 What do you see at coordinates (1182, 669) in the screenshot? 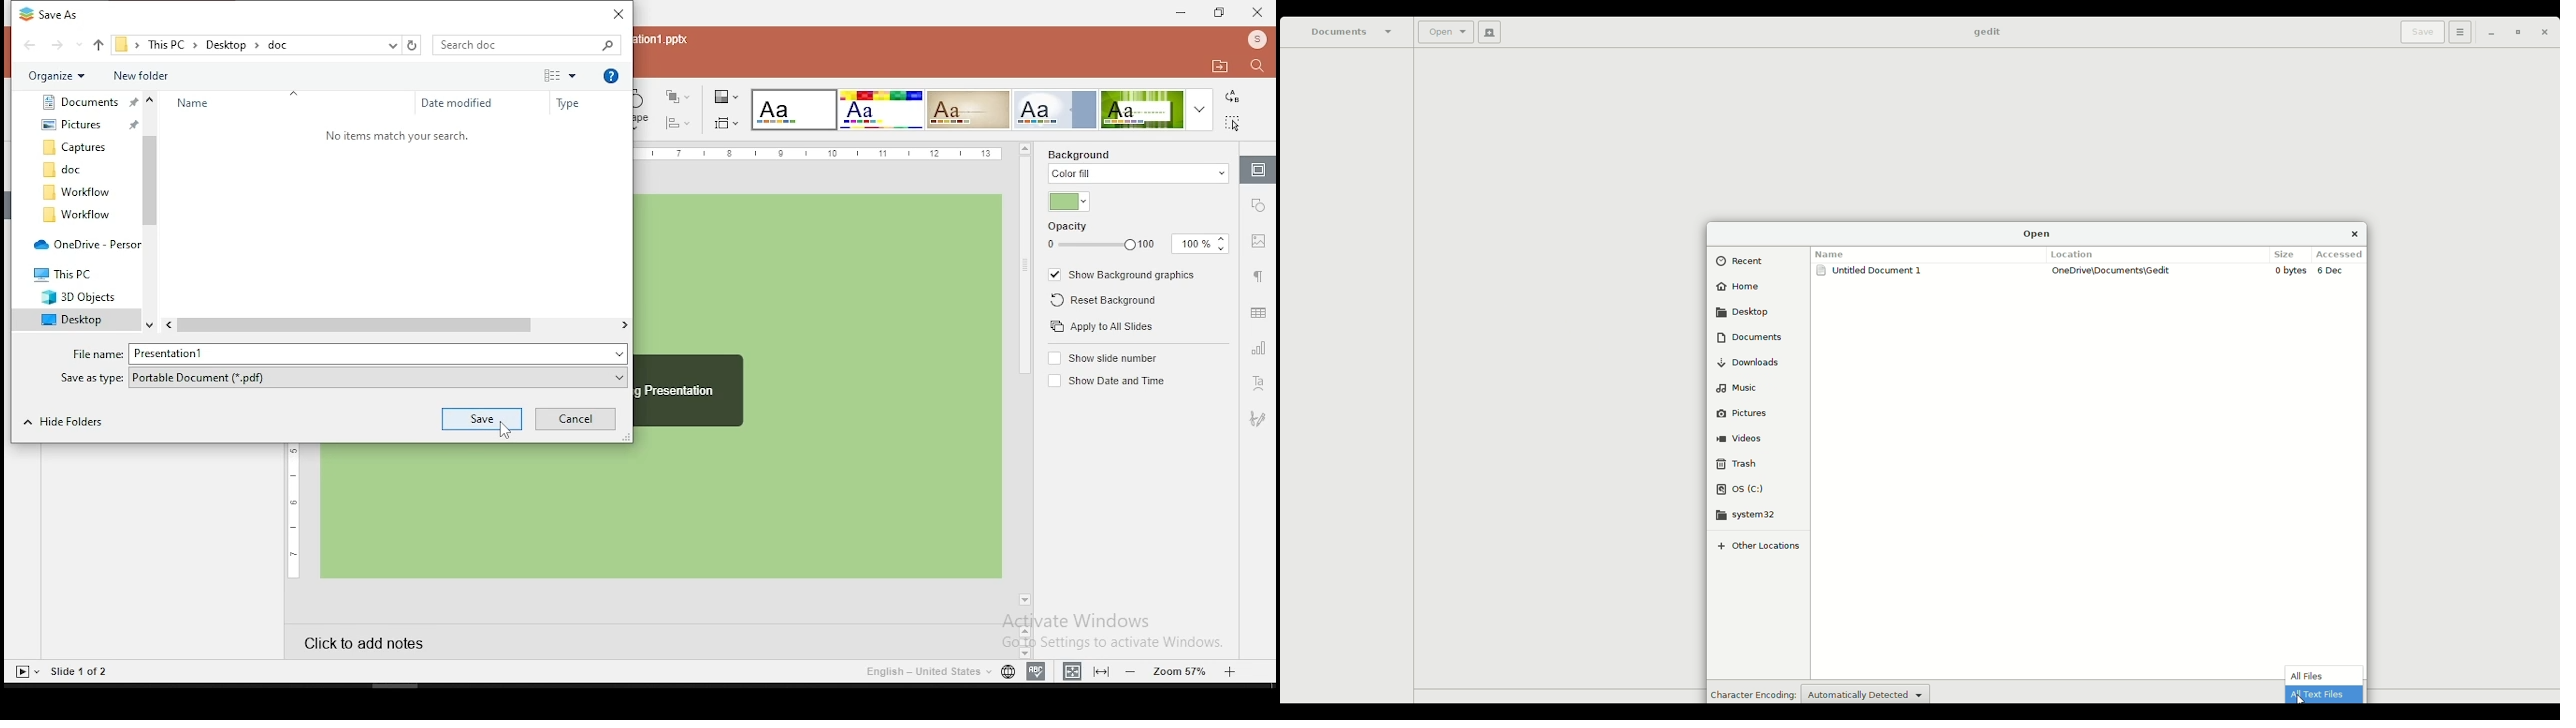
I see `zoom in/zoom out` at bounding box center [1182, 669].